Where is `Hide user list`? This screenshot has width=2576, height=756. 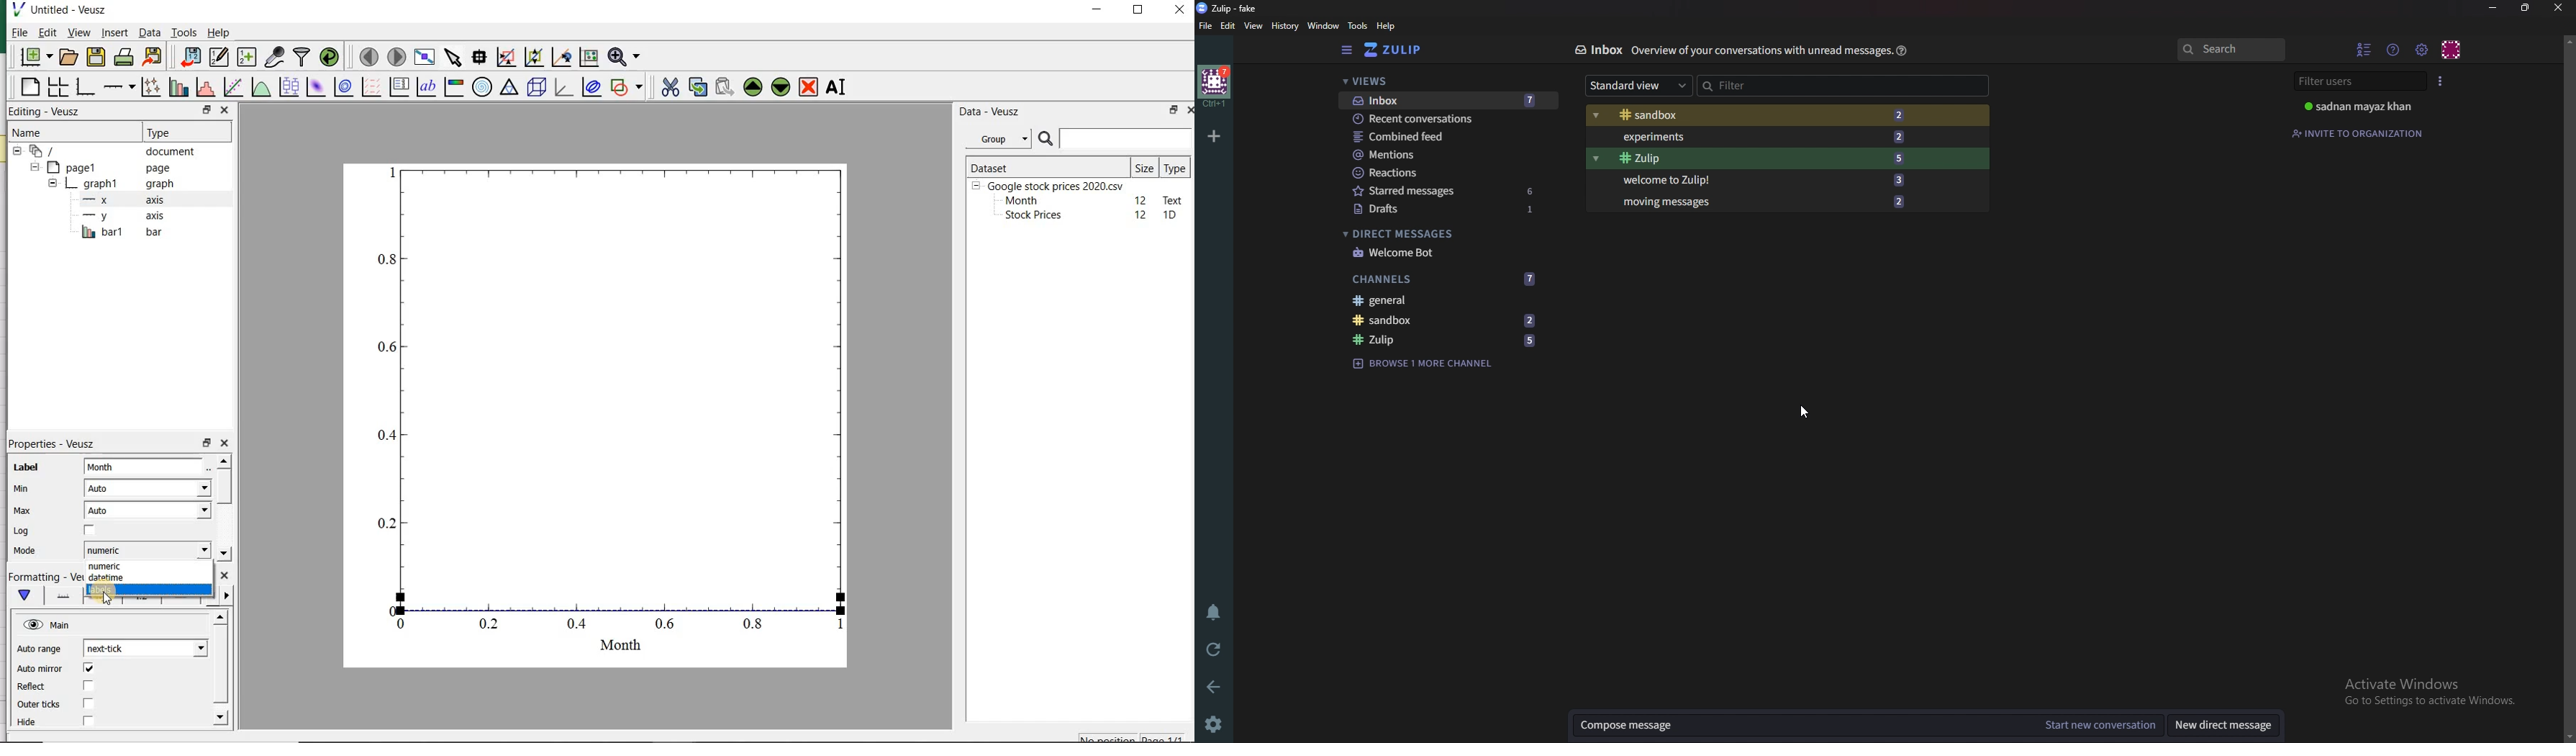
Hide user list is located at coordinates (2364, 48).